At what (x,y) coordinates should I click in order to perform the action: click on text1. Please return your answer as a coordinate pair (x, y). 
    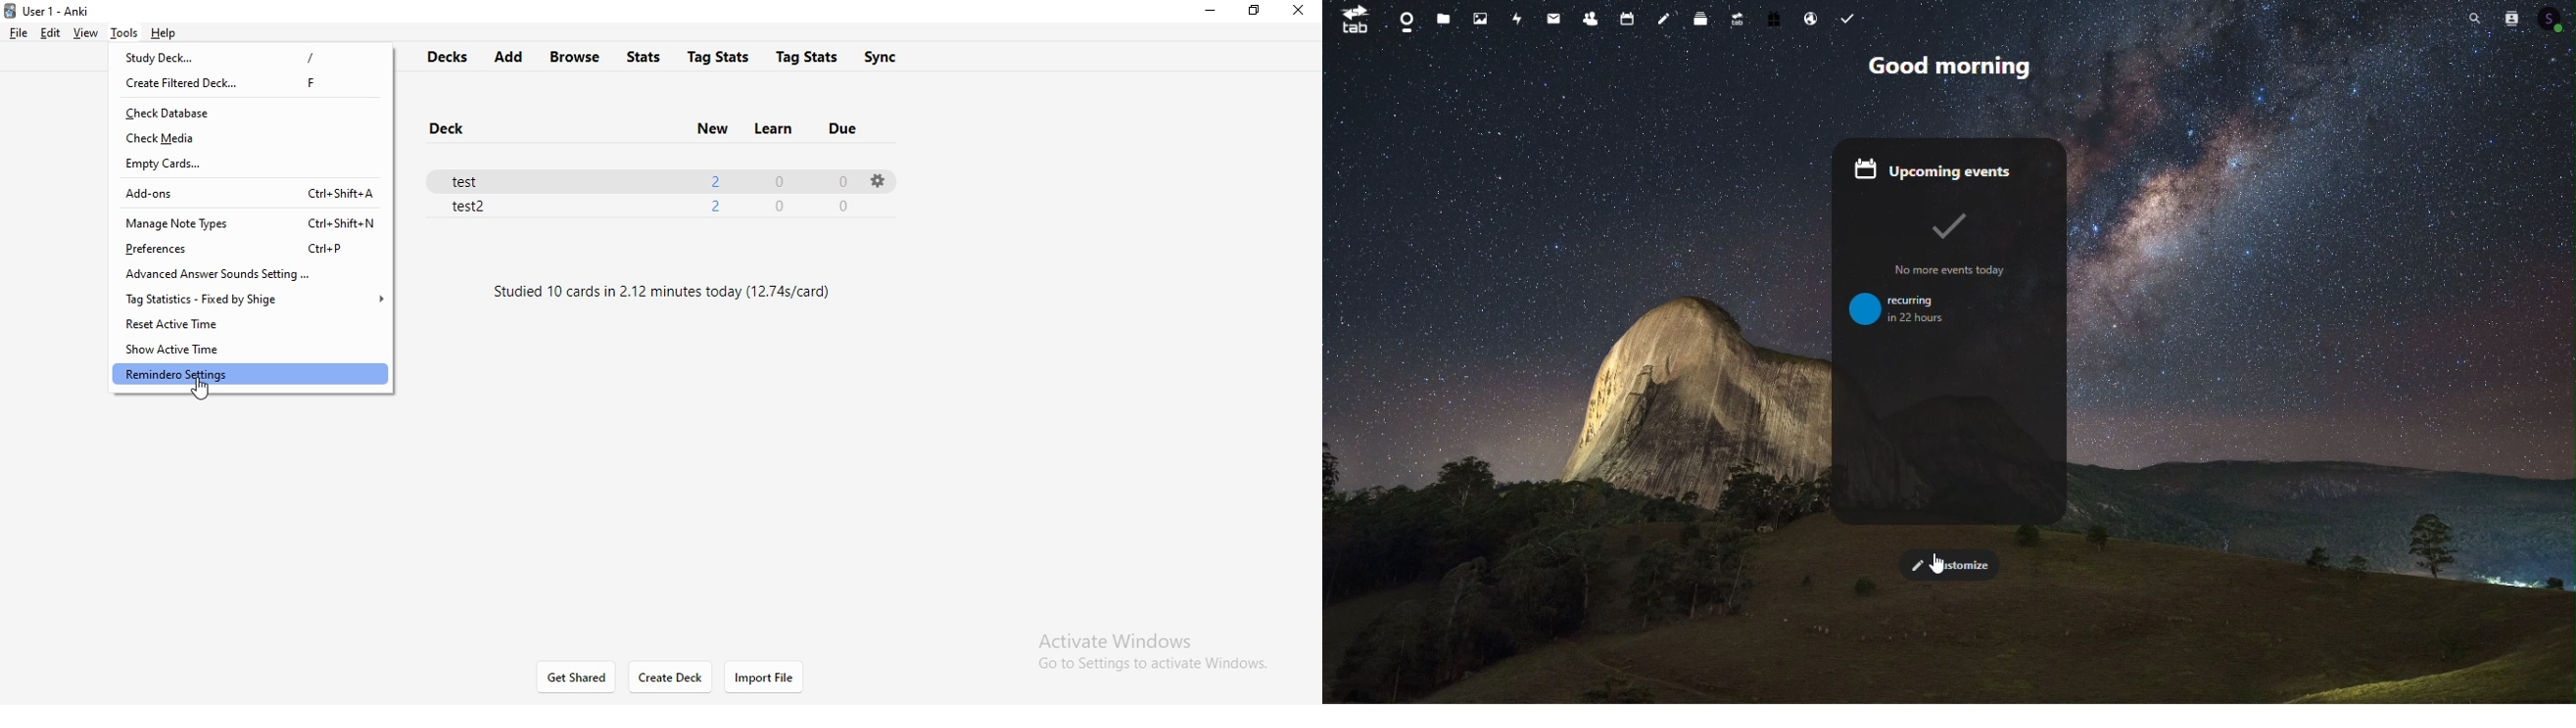
    Looking at the image, I should click on (672, 286).